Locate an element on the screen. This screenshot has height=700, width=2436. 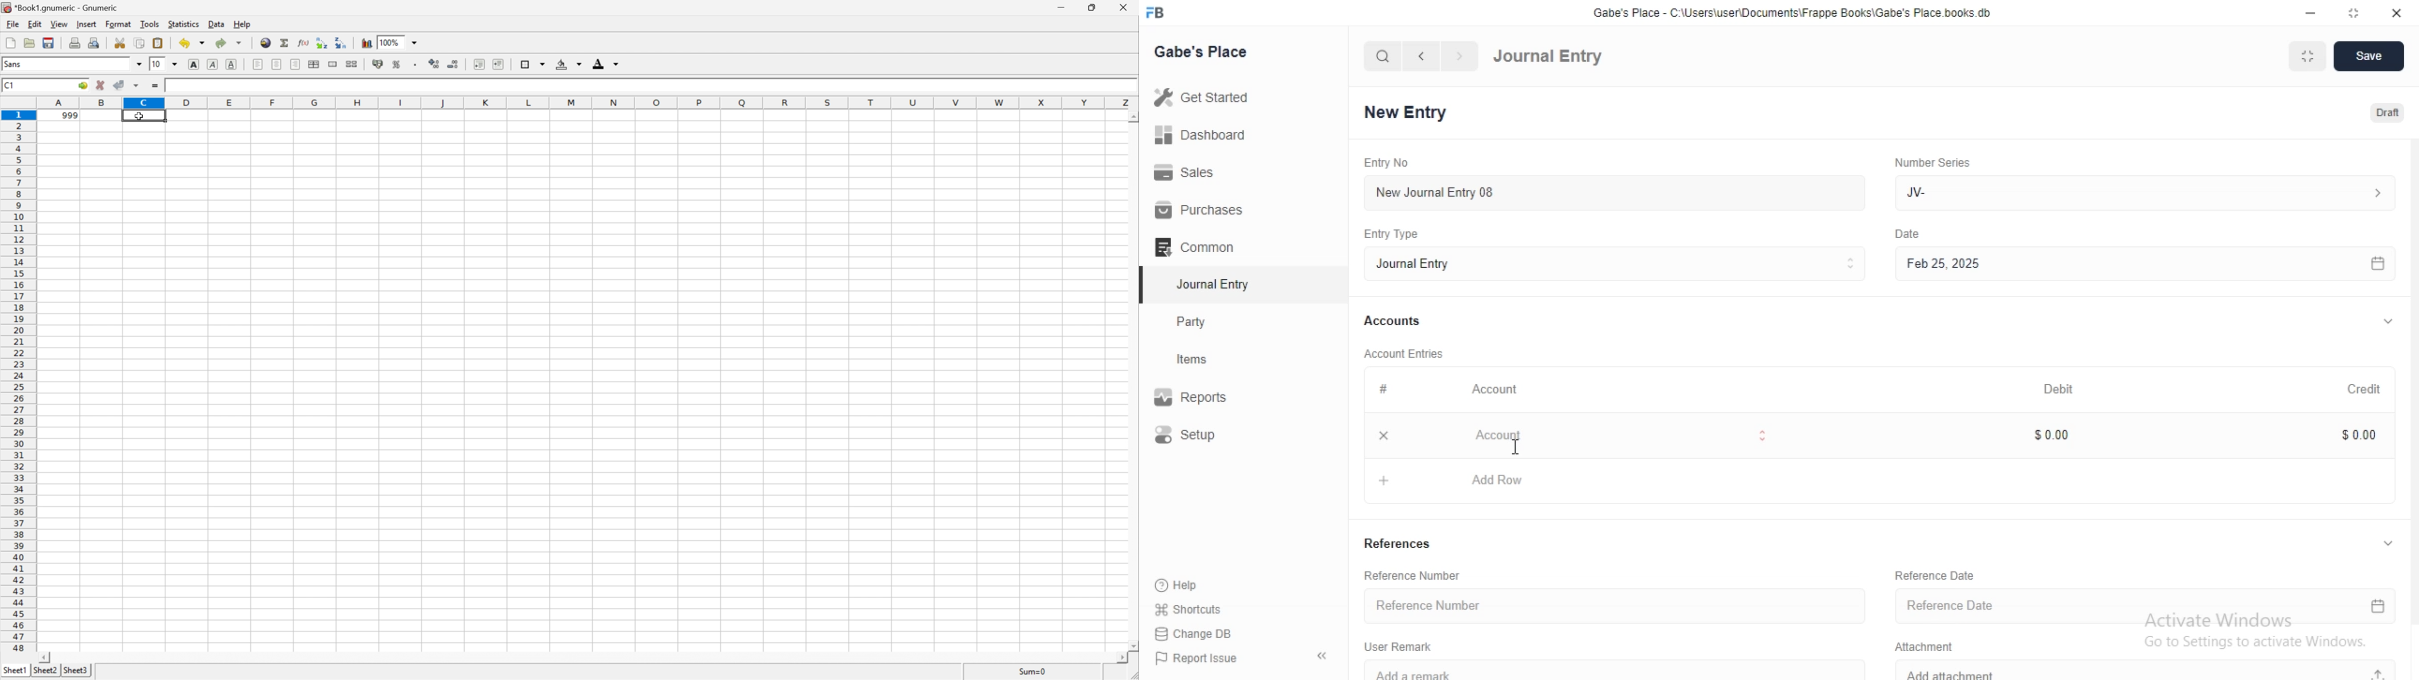
Report is located at coordinates (1206, 397).